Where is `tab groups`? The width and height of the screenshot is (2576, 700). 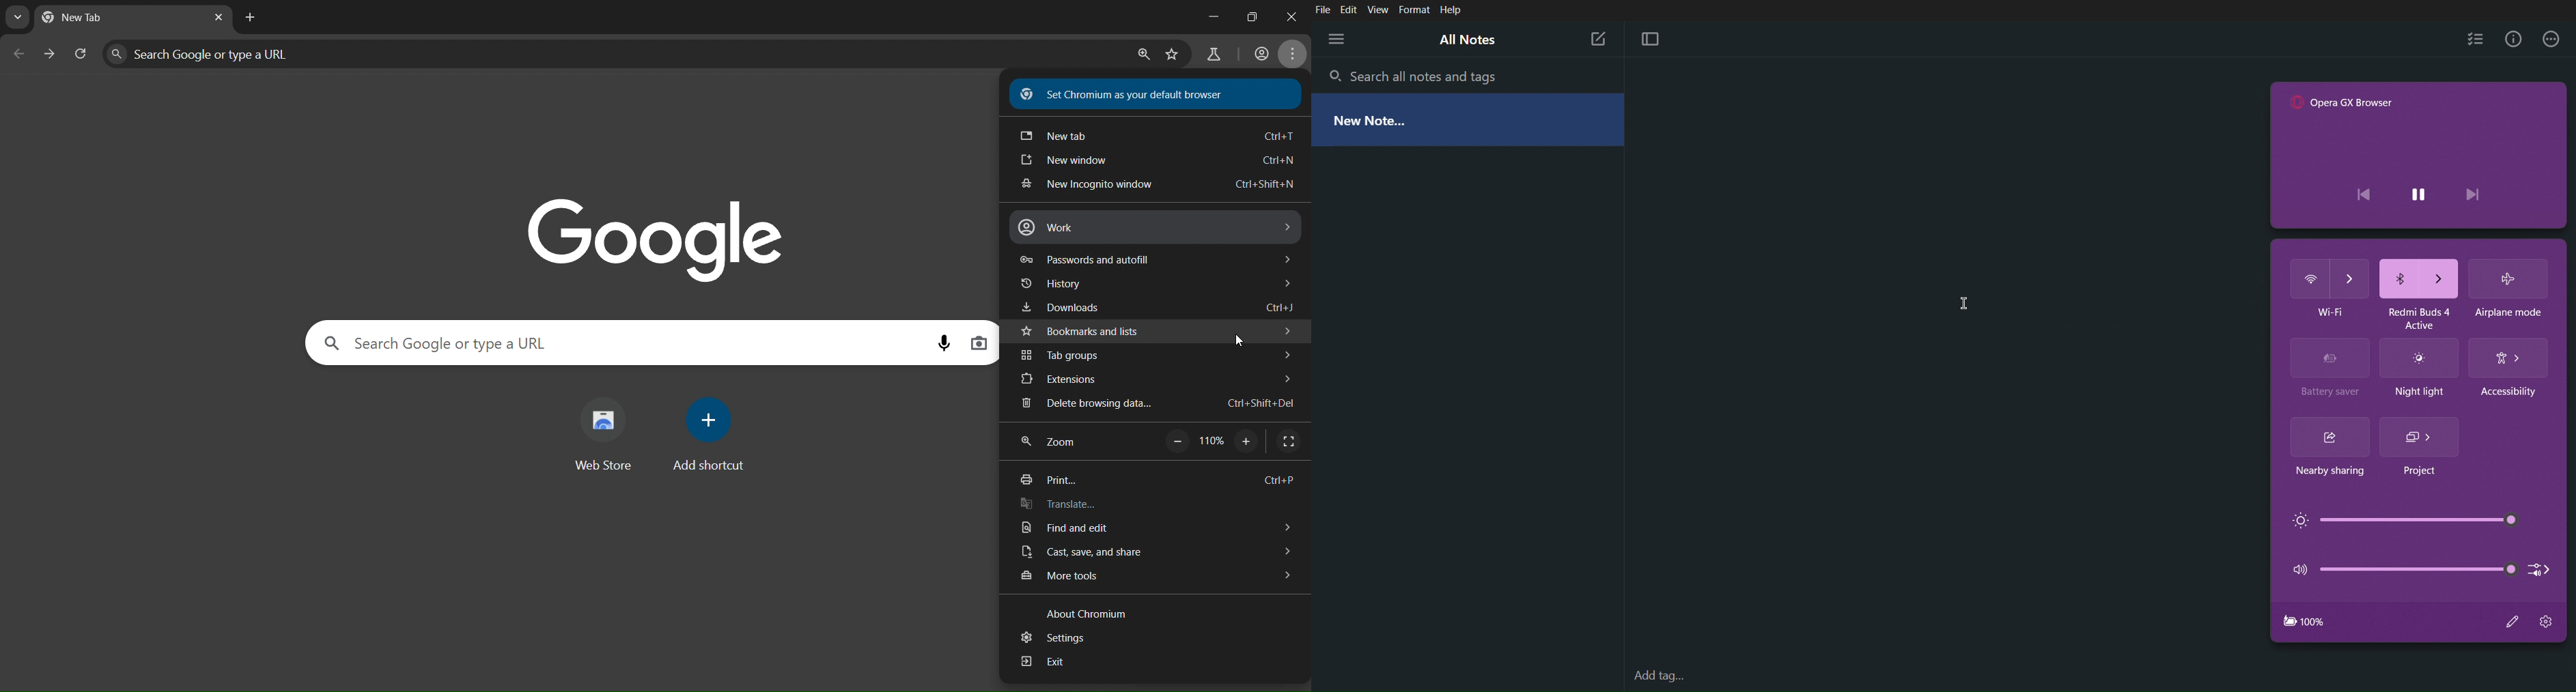
tab groups is located at coordinates (1156, 356).